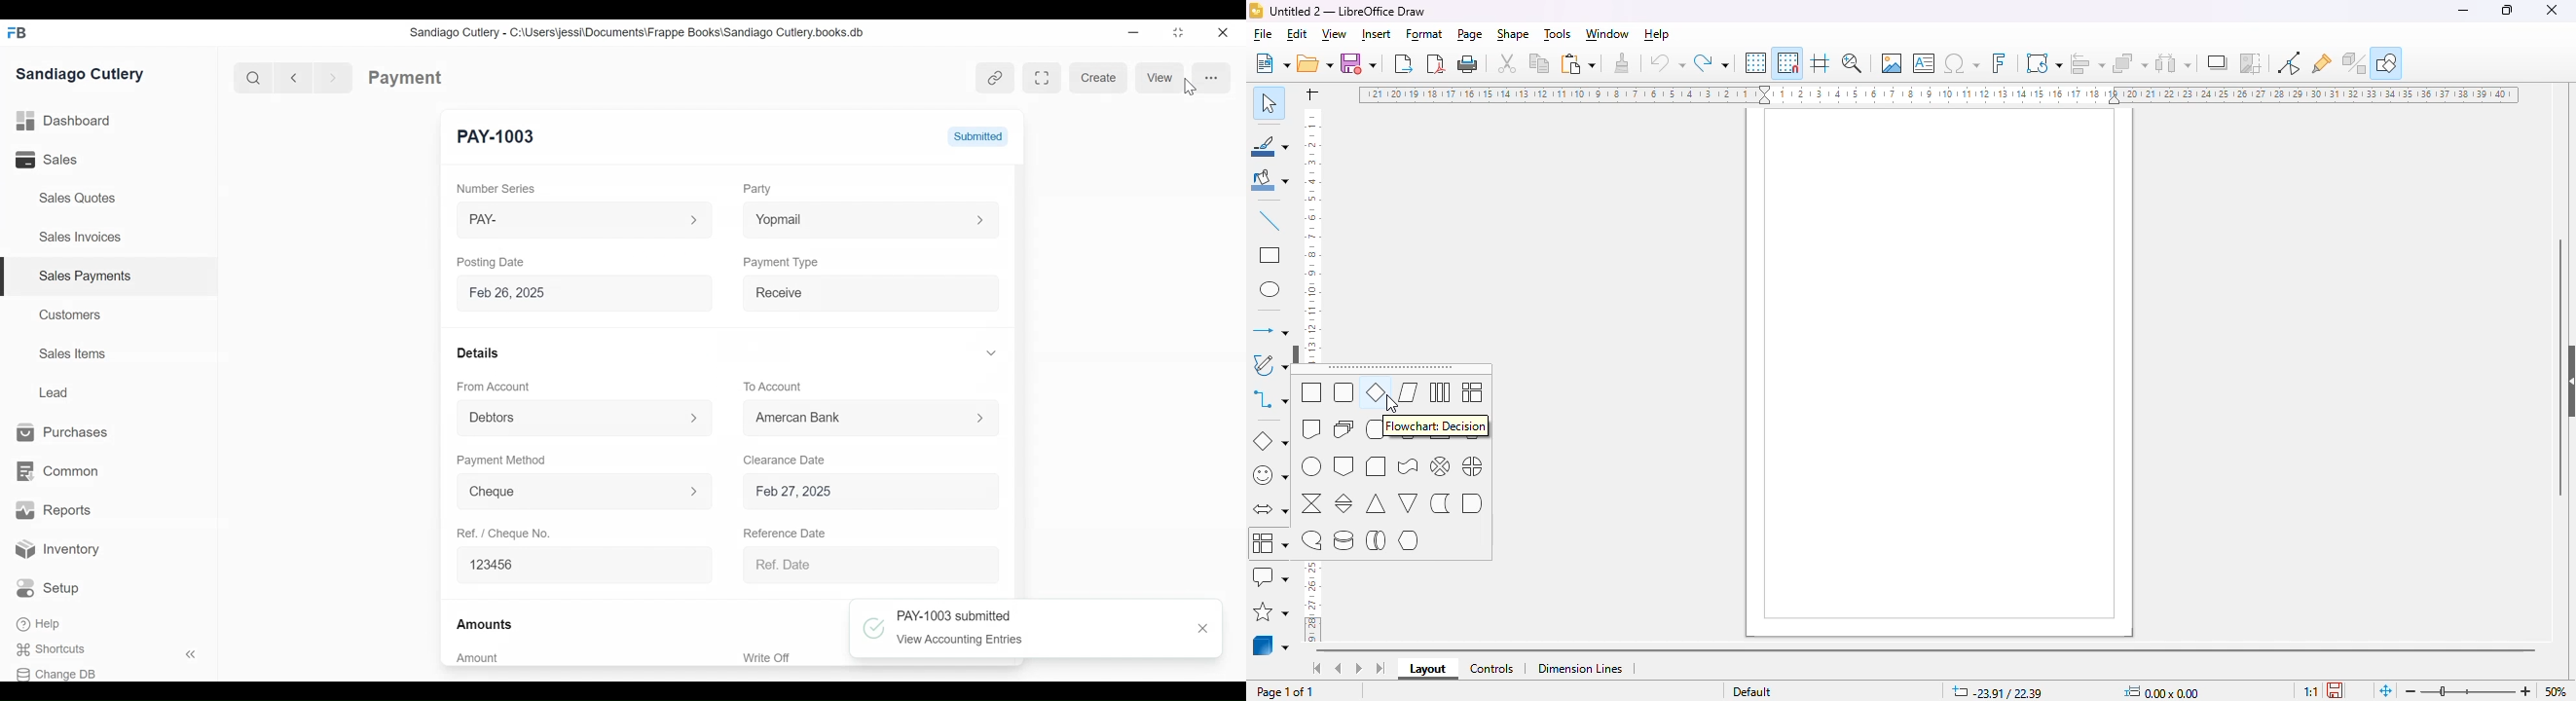 This screenshot has width=2576, height=728. I want to click on flowchart: internal storage, so click(1474, 392).